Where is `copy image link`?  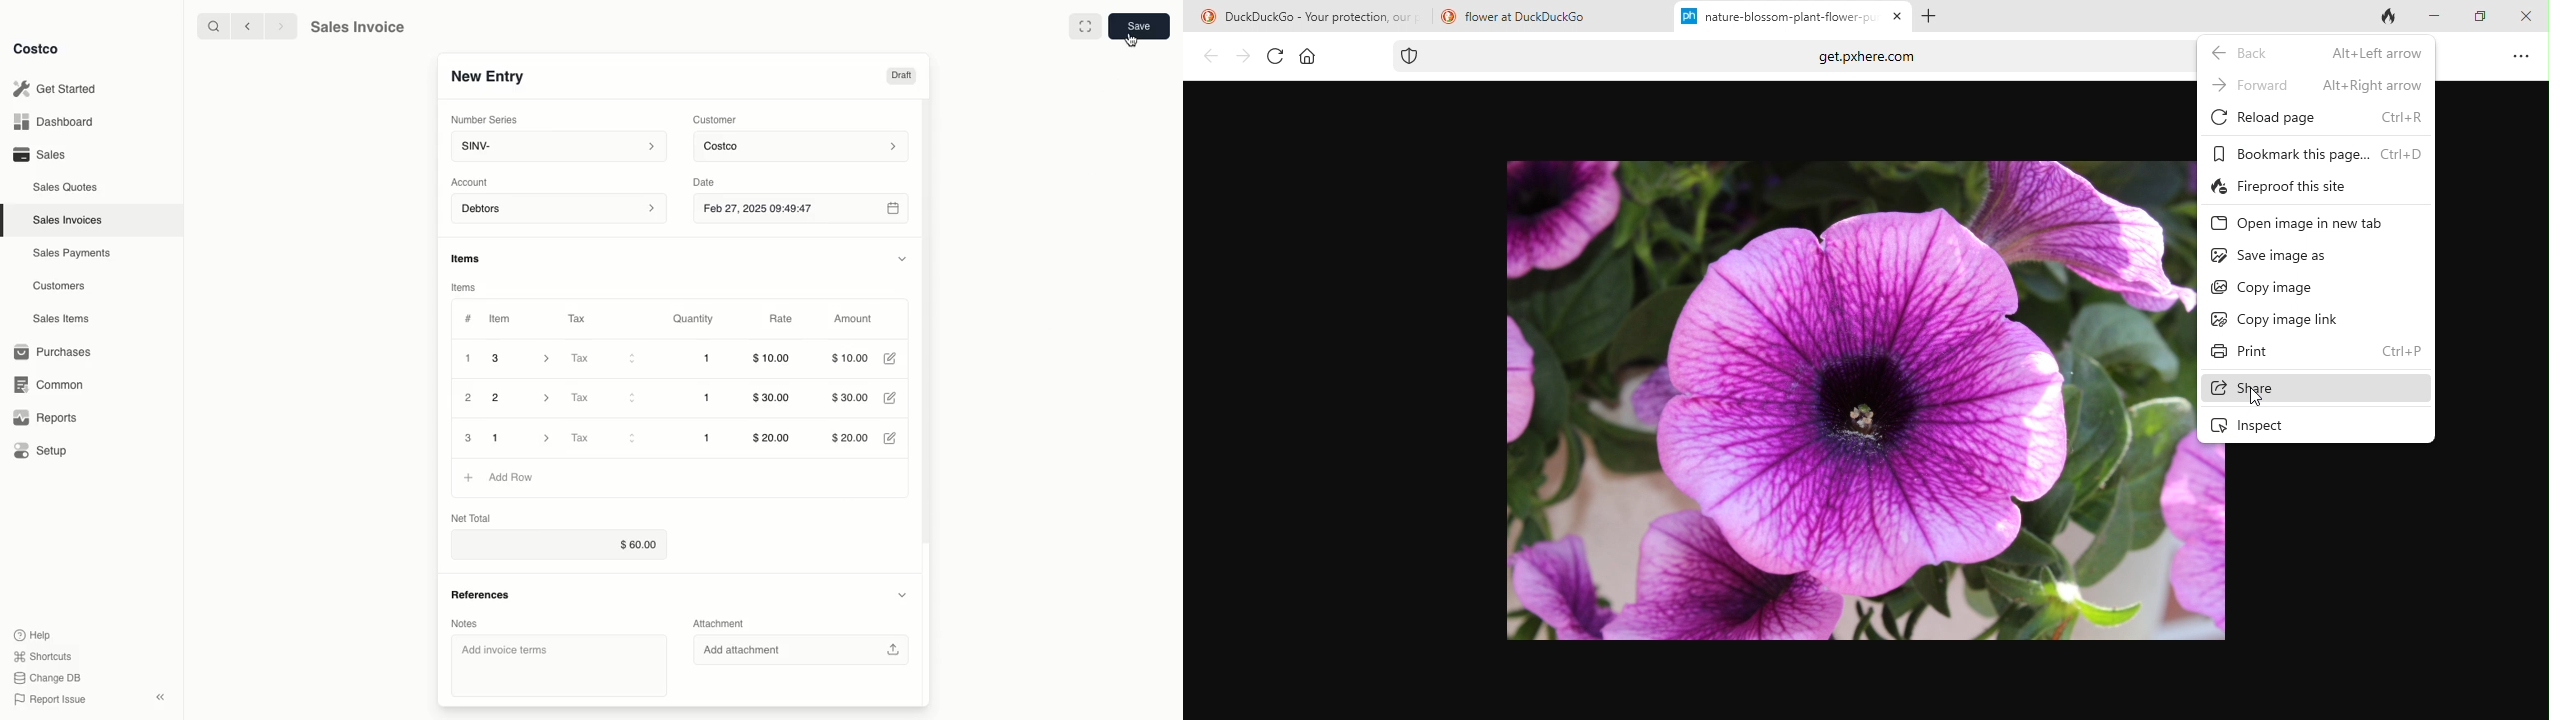
copy image link is located at coordinates (2282, 318).